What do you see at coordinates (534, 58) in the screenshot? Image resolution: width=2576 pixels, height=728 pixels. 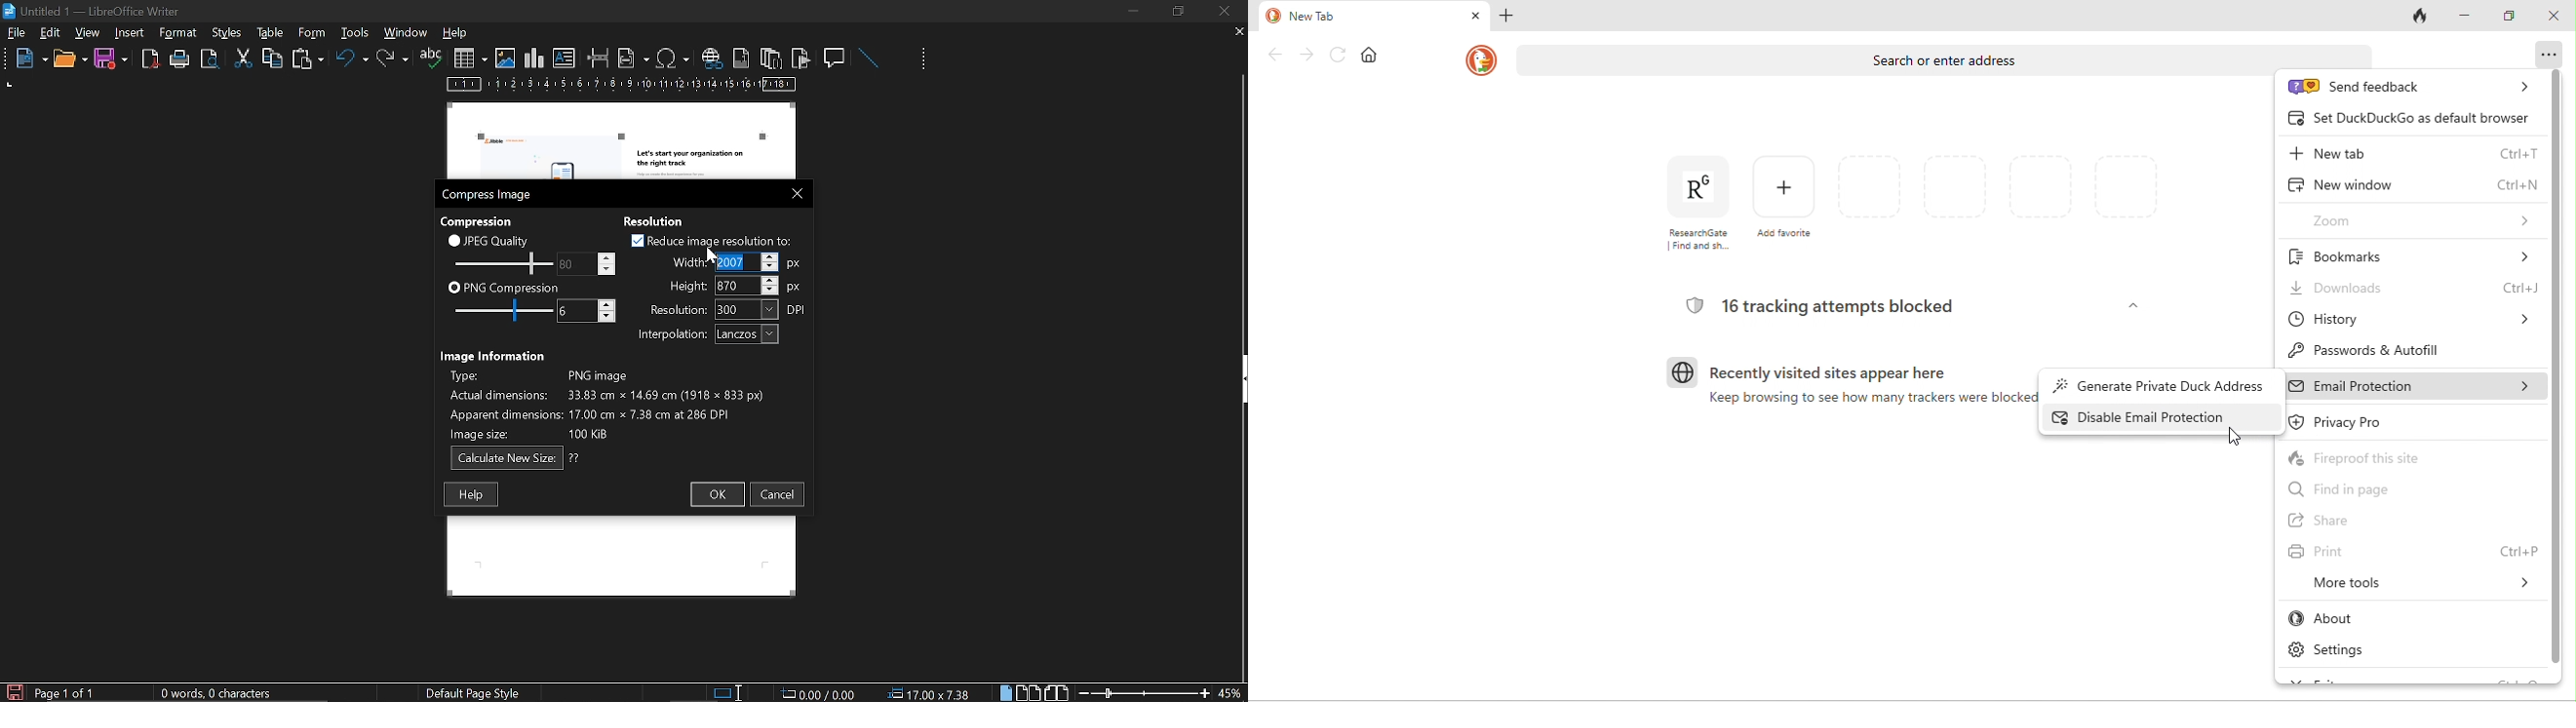 I see `insert chart` at bounding box center [534, 58].